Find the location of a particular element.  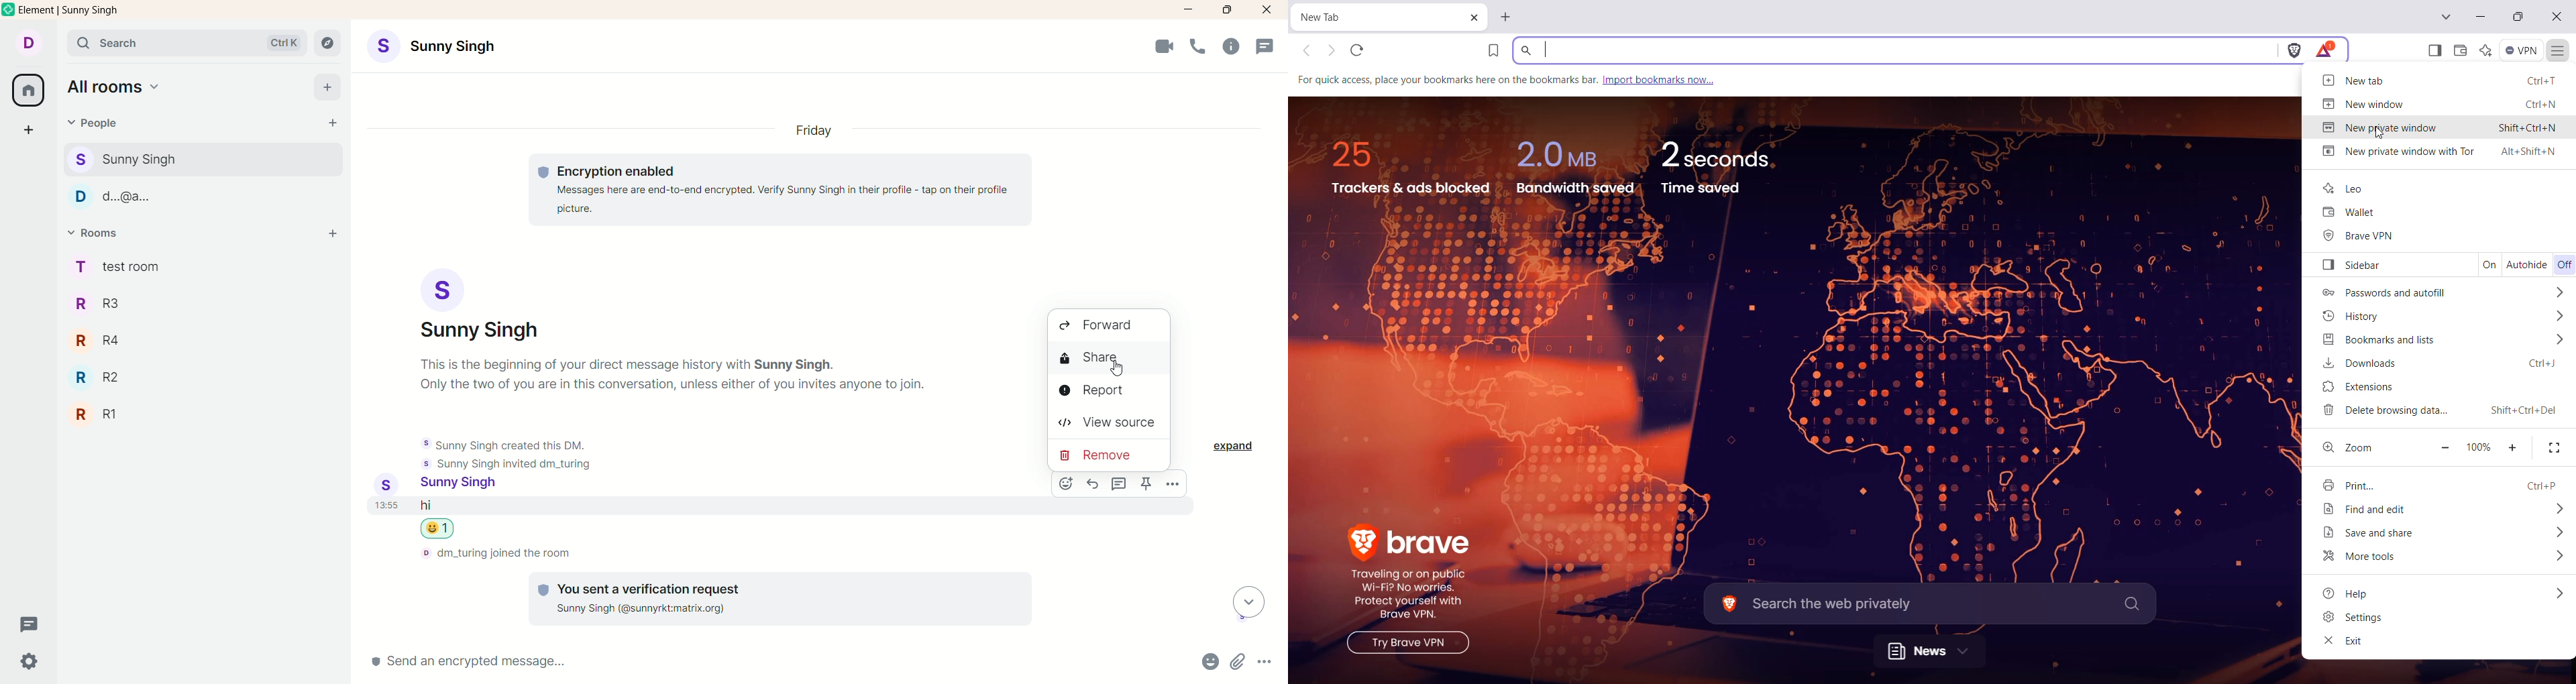

voice call is located at coordinates (1201, 48).